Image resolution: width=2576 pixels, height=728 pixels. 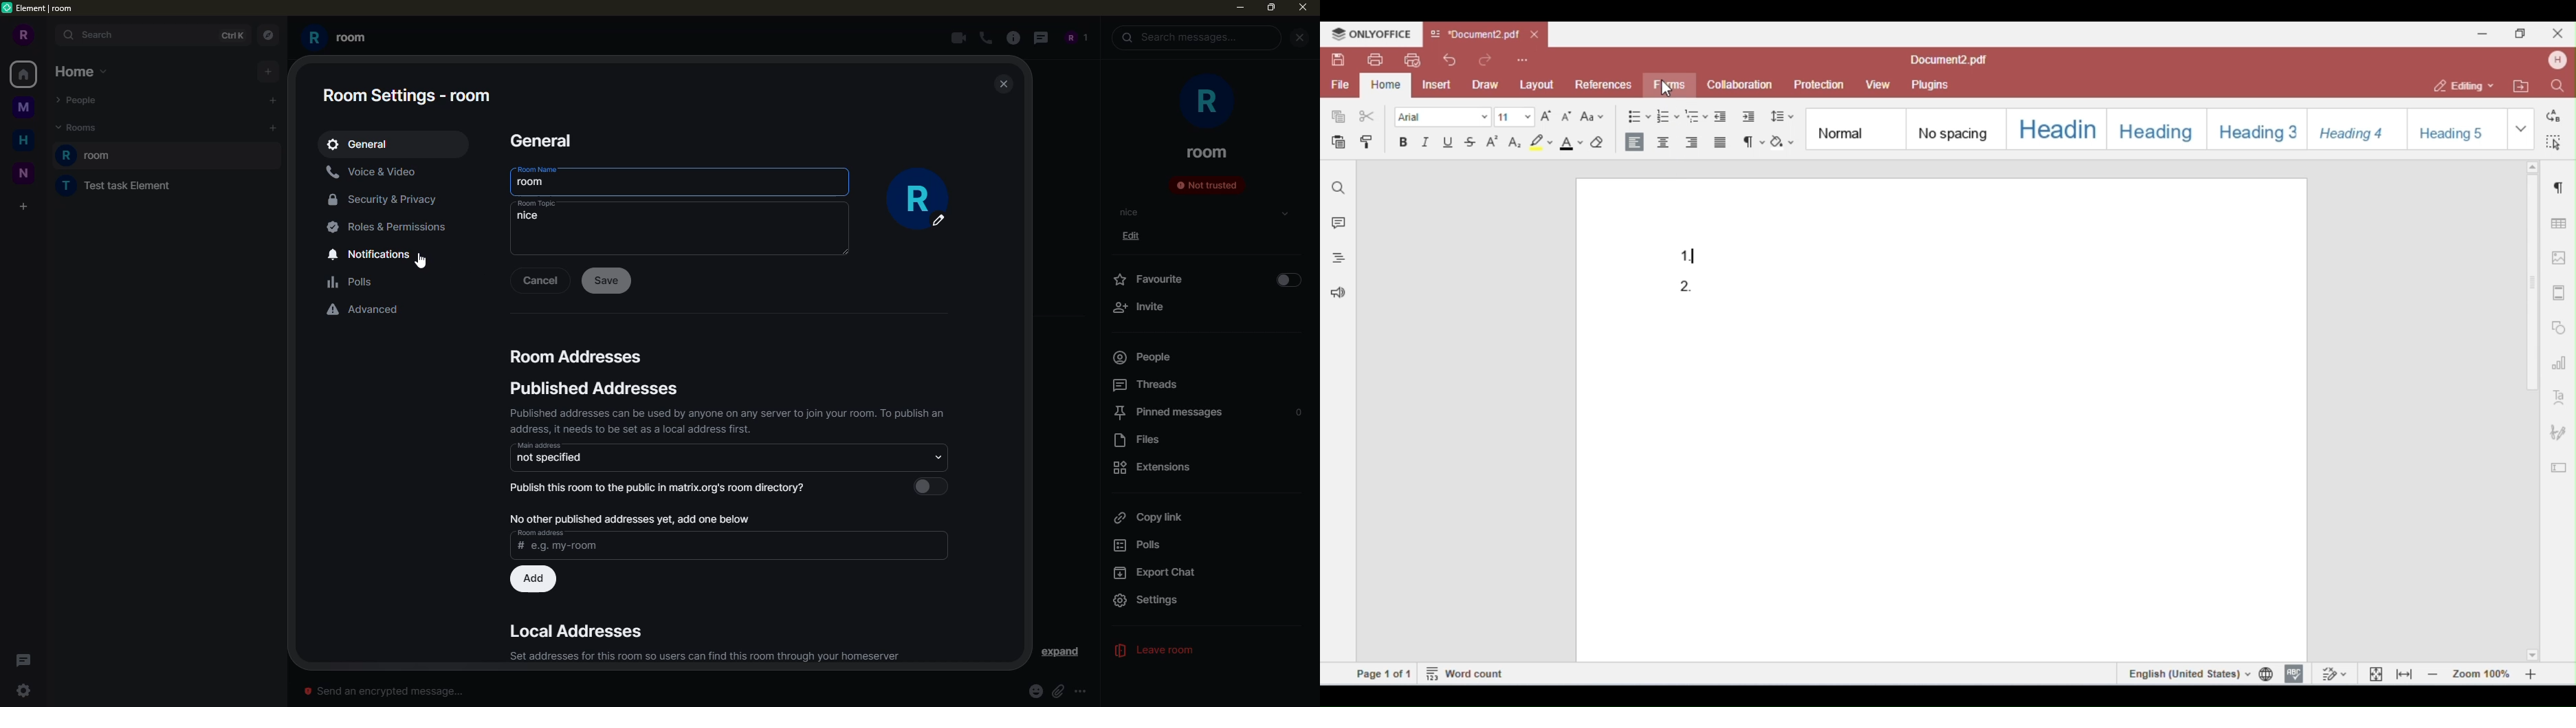 I want to click on maximize, so click(x=1271, y=9).